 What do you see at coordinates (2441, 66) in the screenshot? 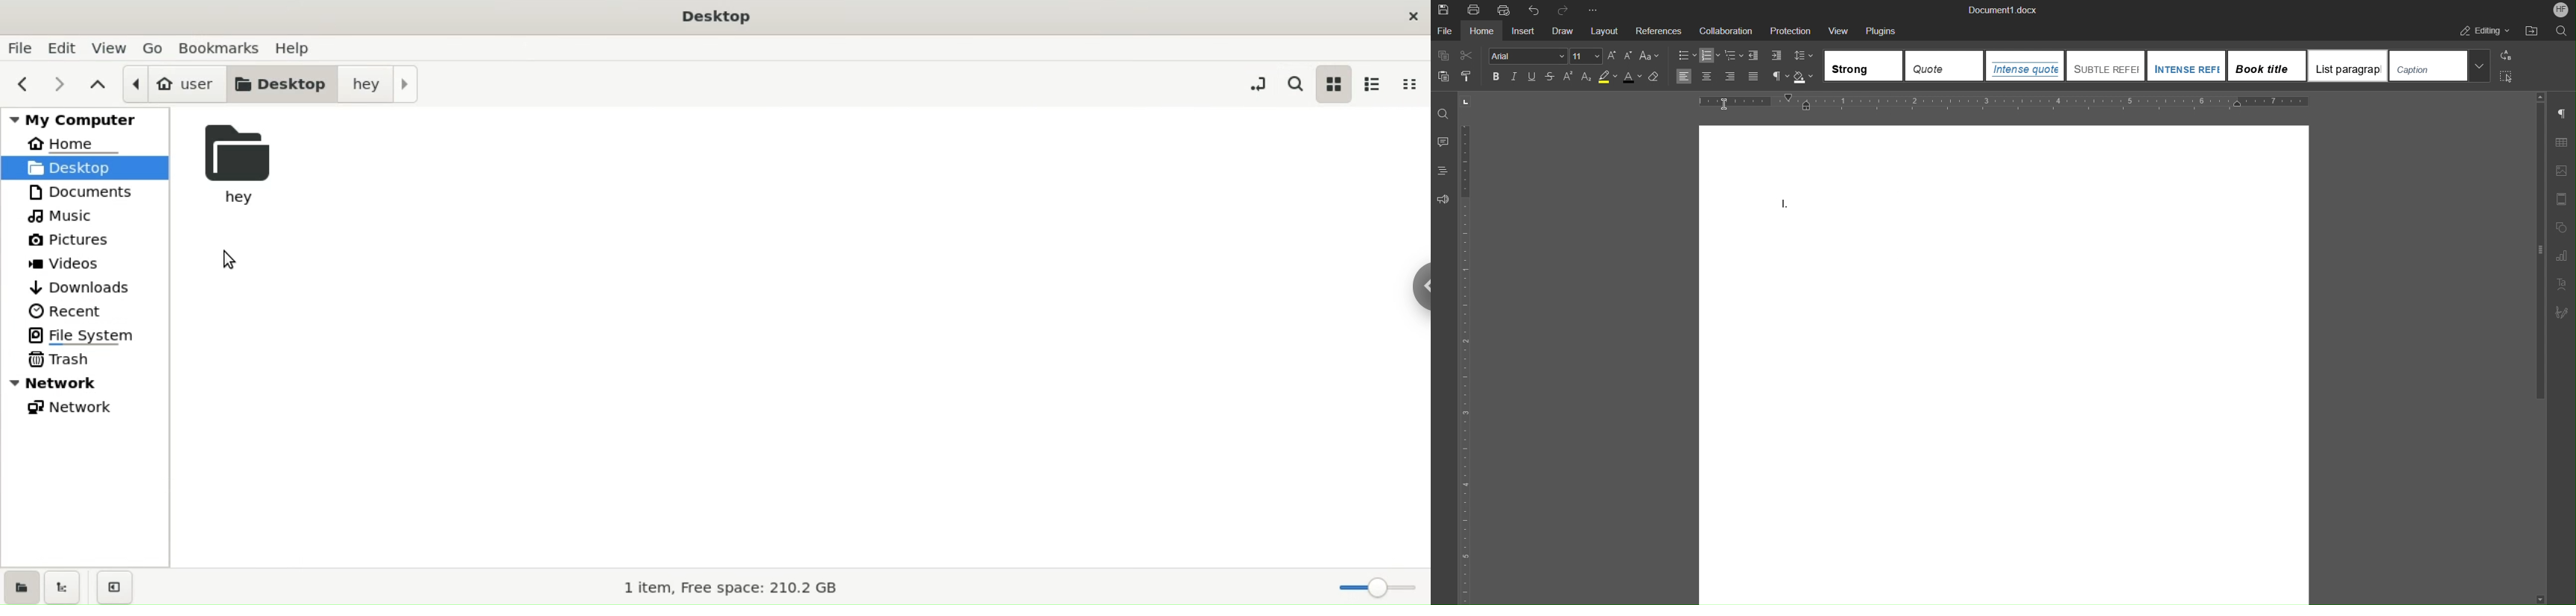
I see `Heading 6` at bounding box center [2441, 66].